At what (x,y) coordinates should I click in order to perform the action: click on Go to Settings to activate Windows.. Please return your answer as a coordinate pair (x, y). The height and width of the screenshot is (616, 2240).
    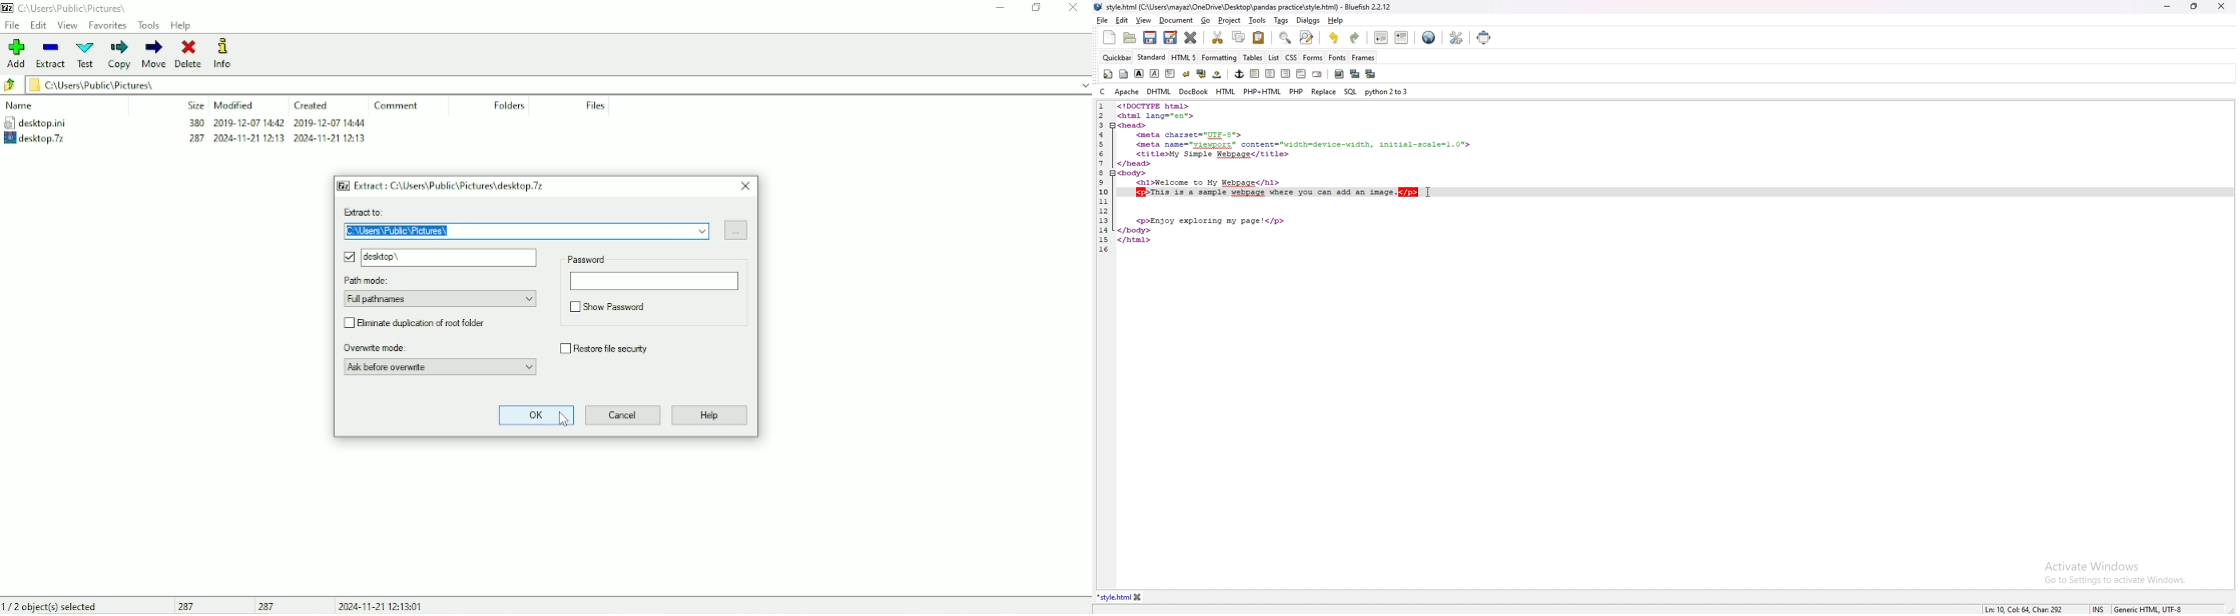
    Looking at the image, I should click on (2116, 579).